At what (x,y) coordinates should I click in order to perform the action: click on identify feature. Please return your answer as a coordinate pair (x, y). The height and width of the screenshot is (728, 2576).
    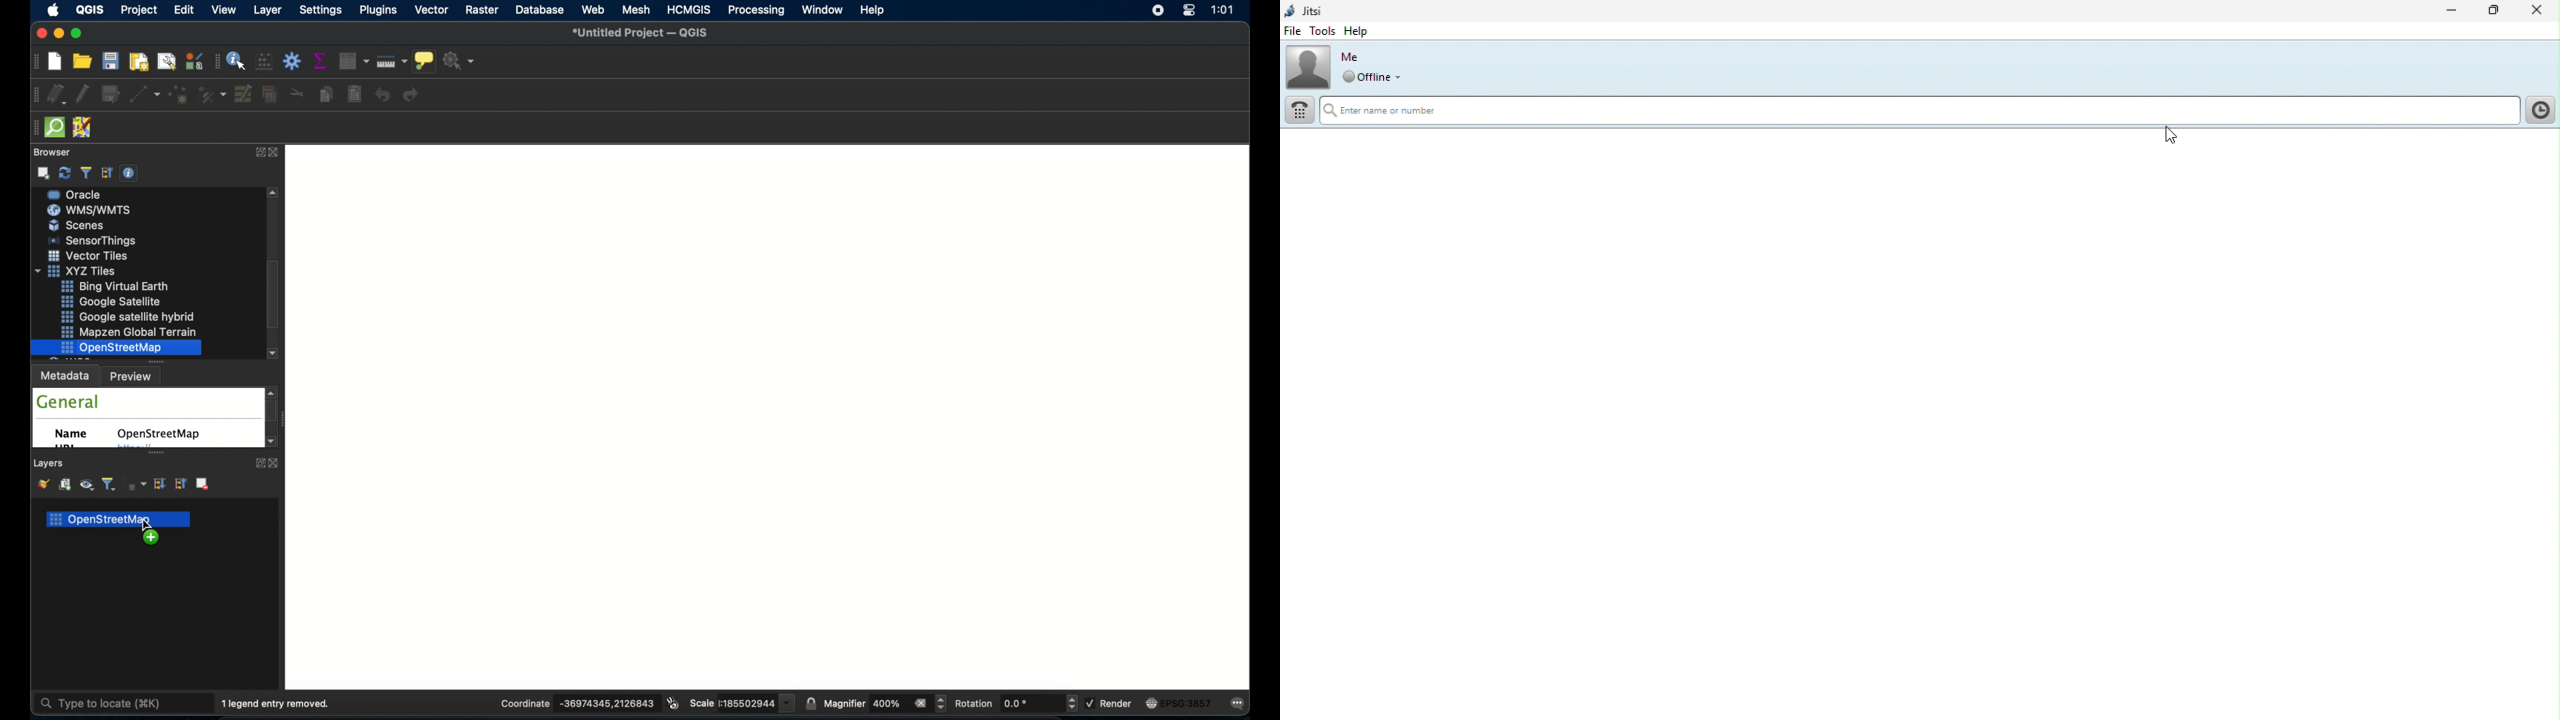
    Looking at the image, I should click on (236, 62).